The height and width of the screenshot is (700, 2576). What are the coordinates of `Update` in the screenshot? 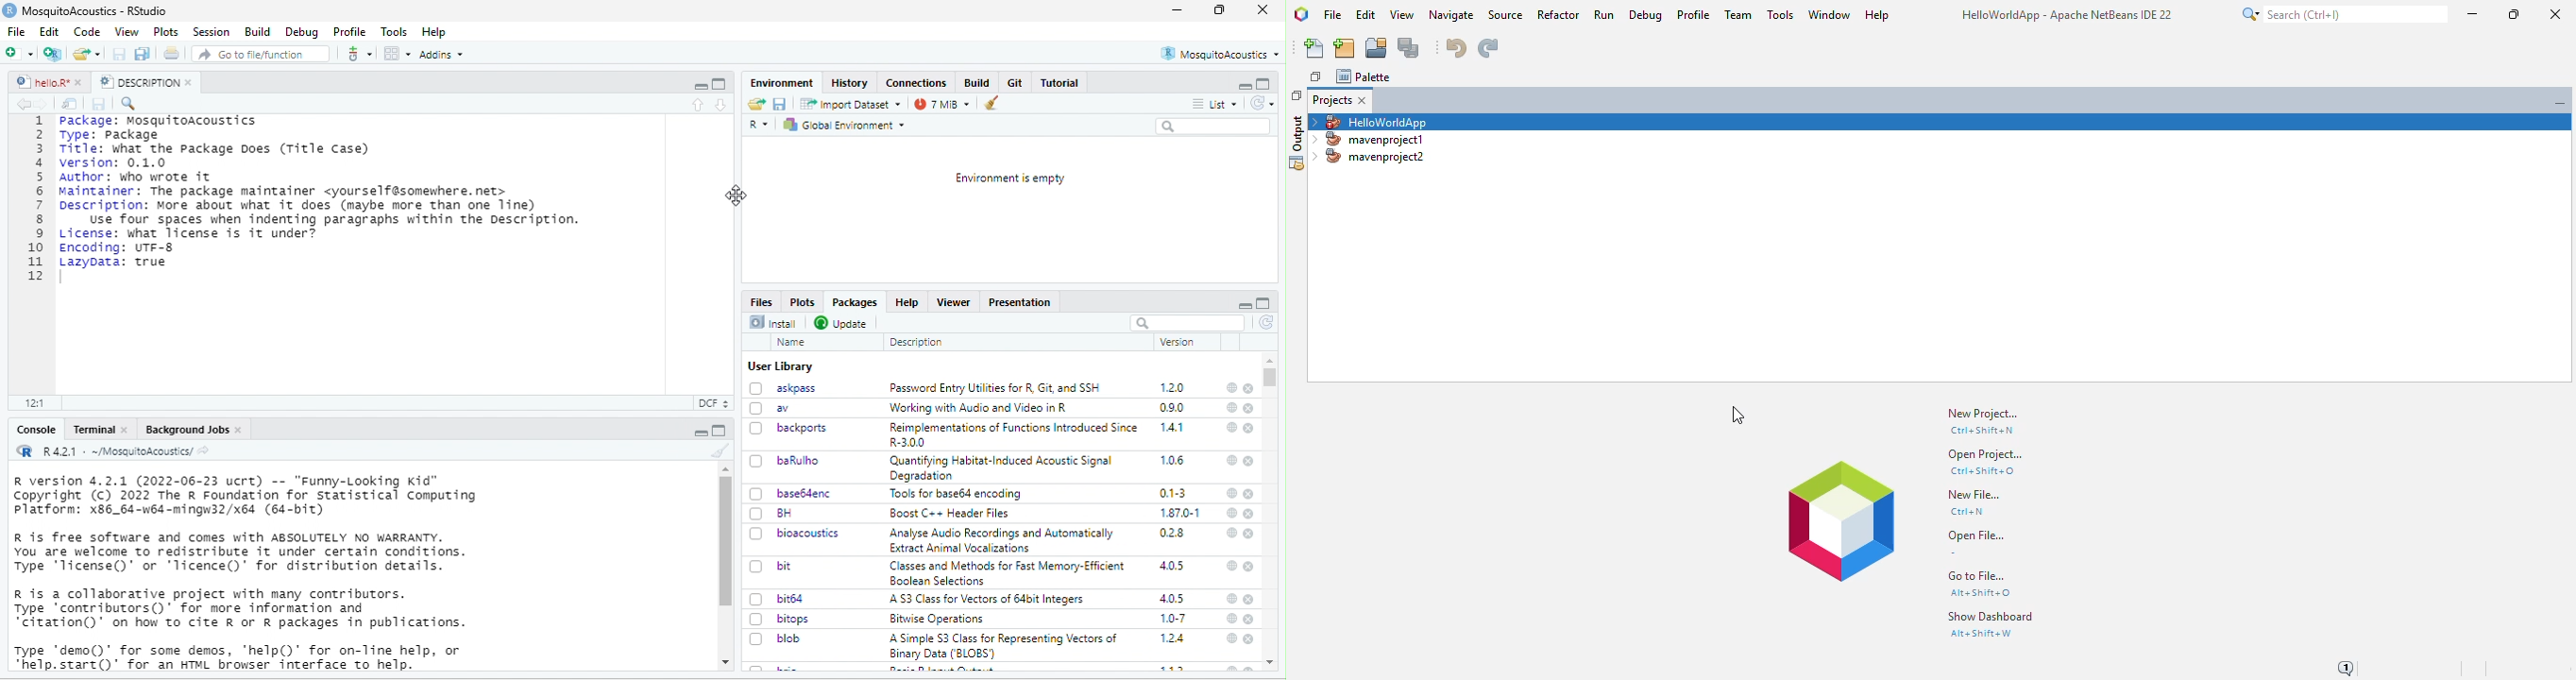 It's located at (842, 322).